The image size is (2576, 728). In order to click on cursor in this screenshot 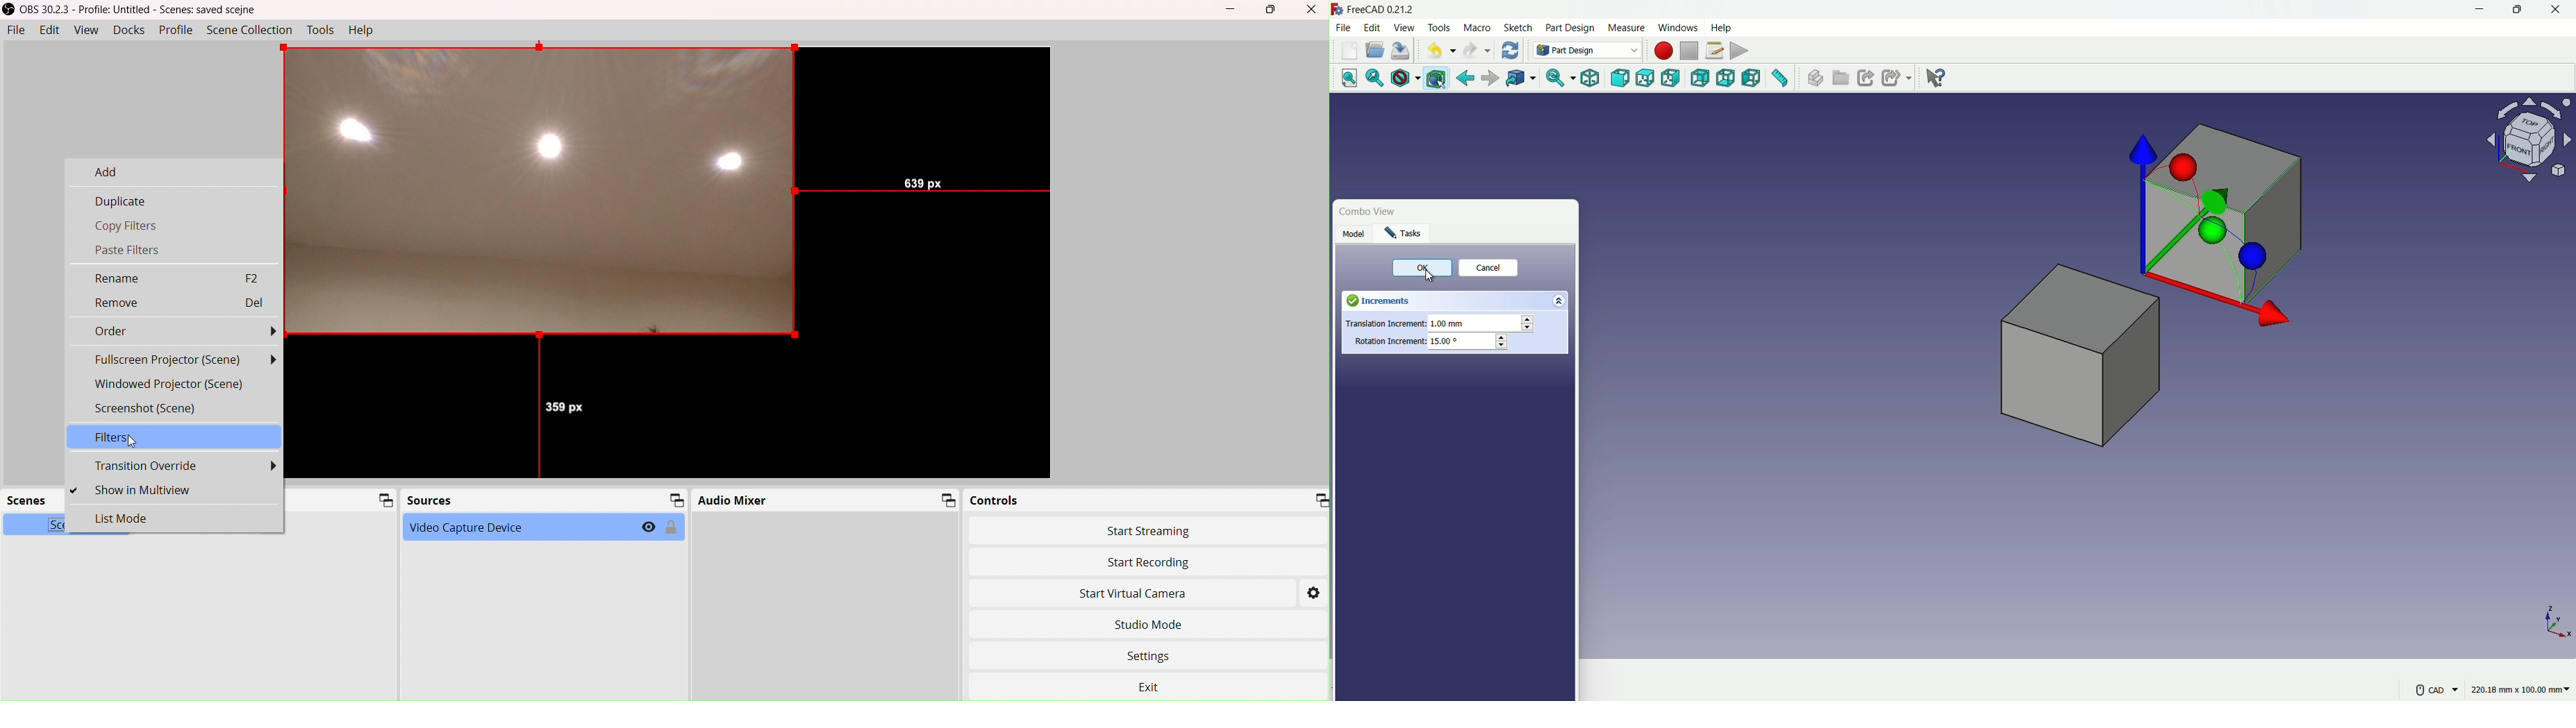, I will do `click(133, 445)`.